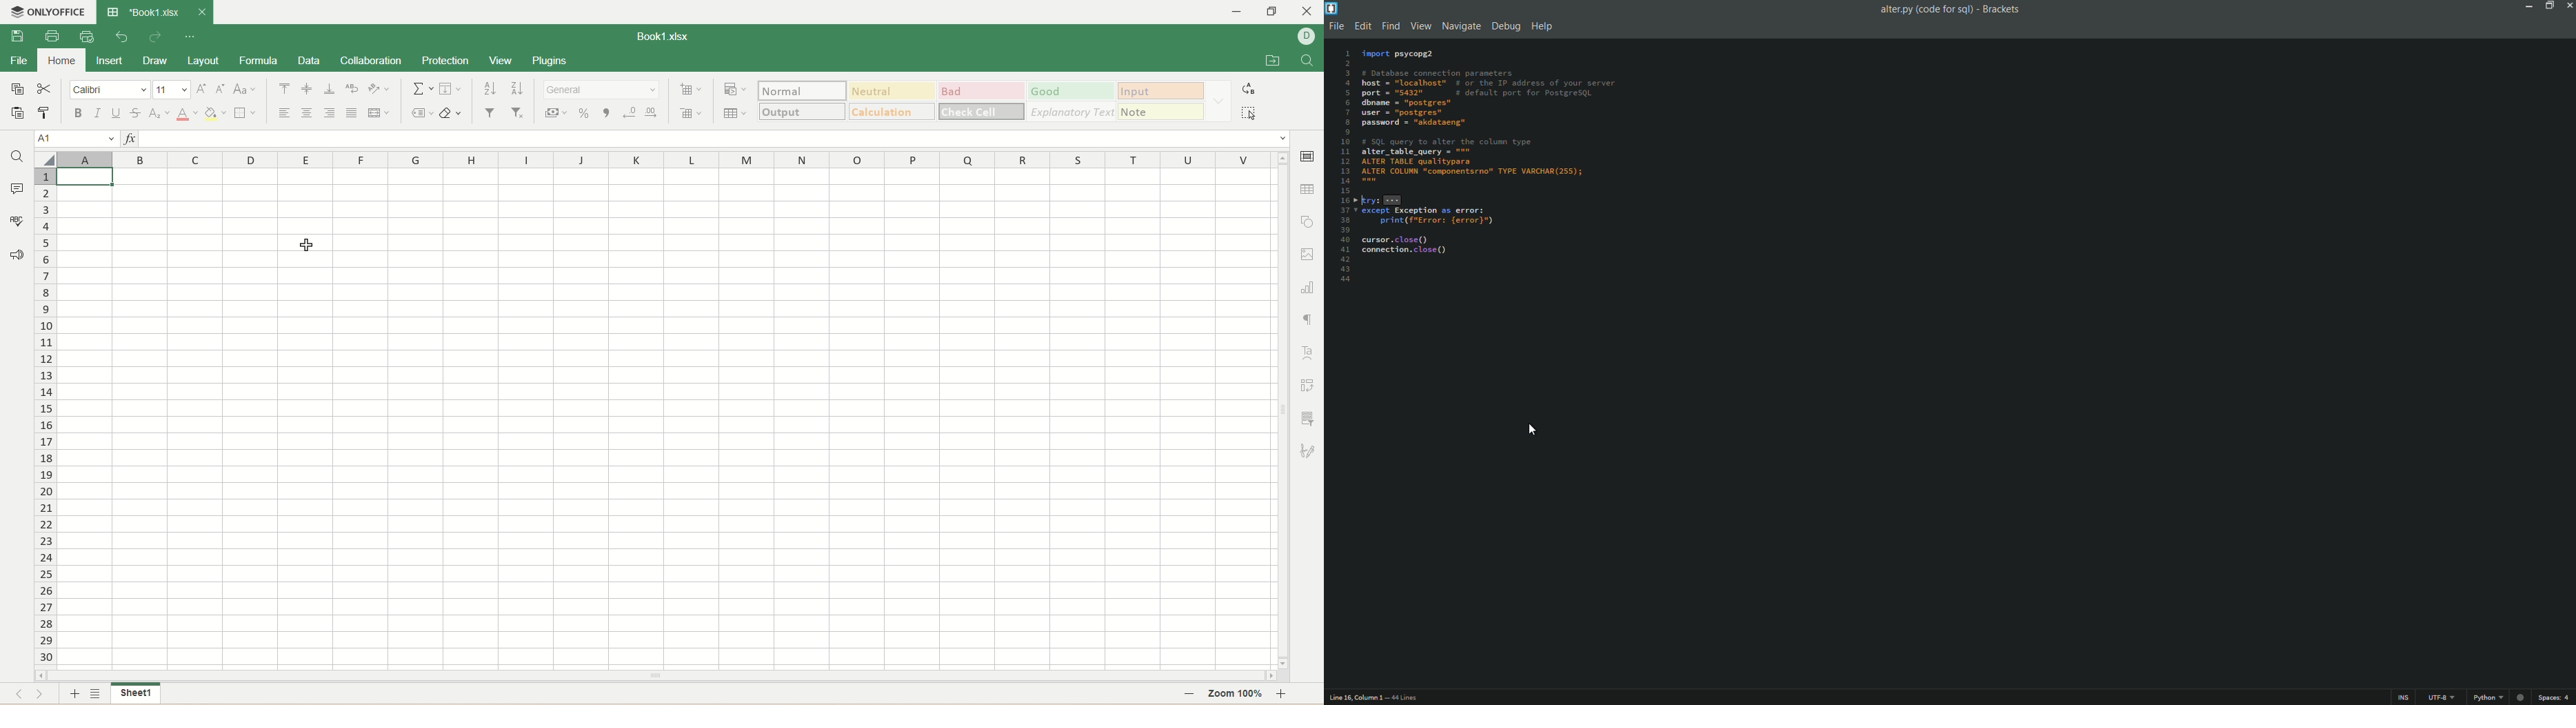  What do you see at coordinates (716, 138) in the screenshot?
I see `input line` at bounding box center [716, 138].